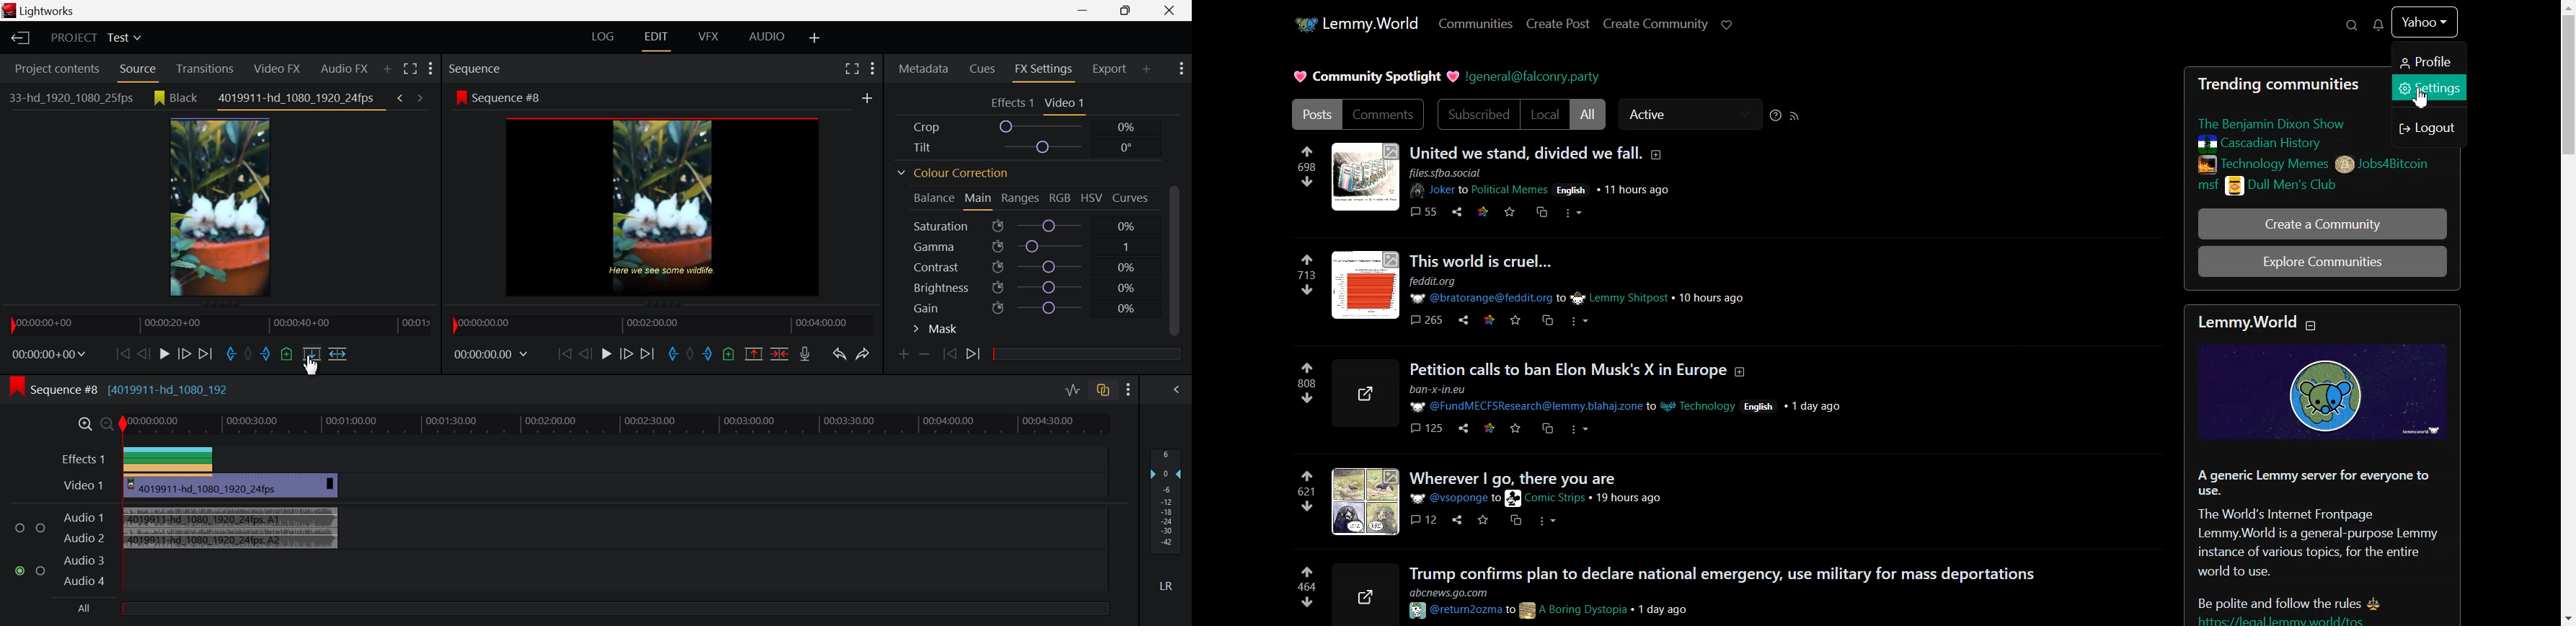 This screenshot has height=644, width=2576. What do you see at coordinates (1636, 188) in the screenshot?
I see `11 hours ago` at bounding box center [1636, 188].